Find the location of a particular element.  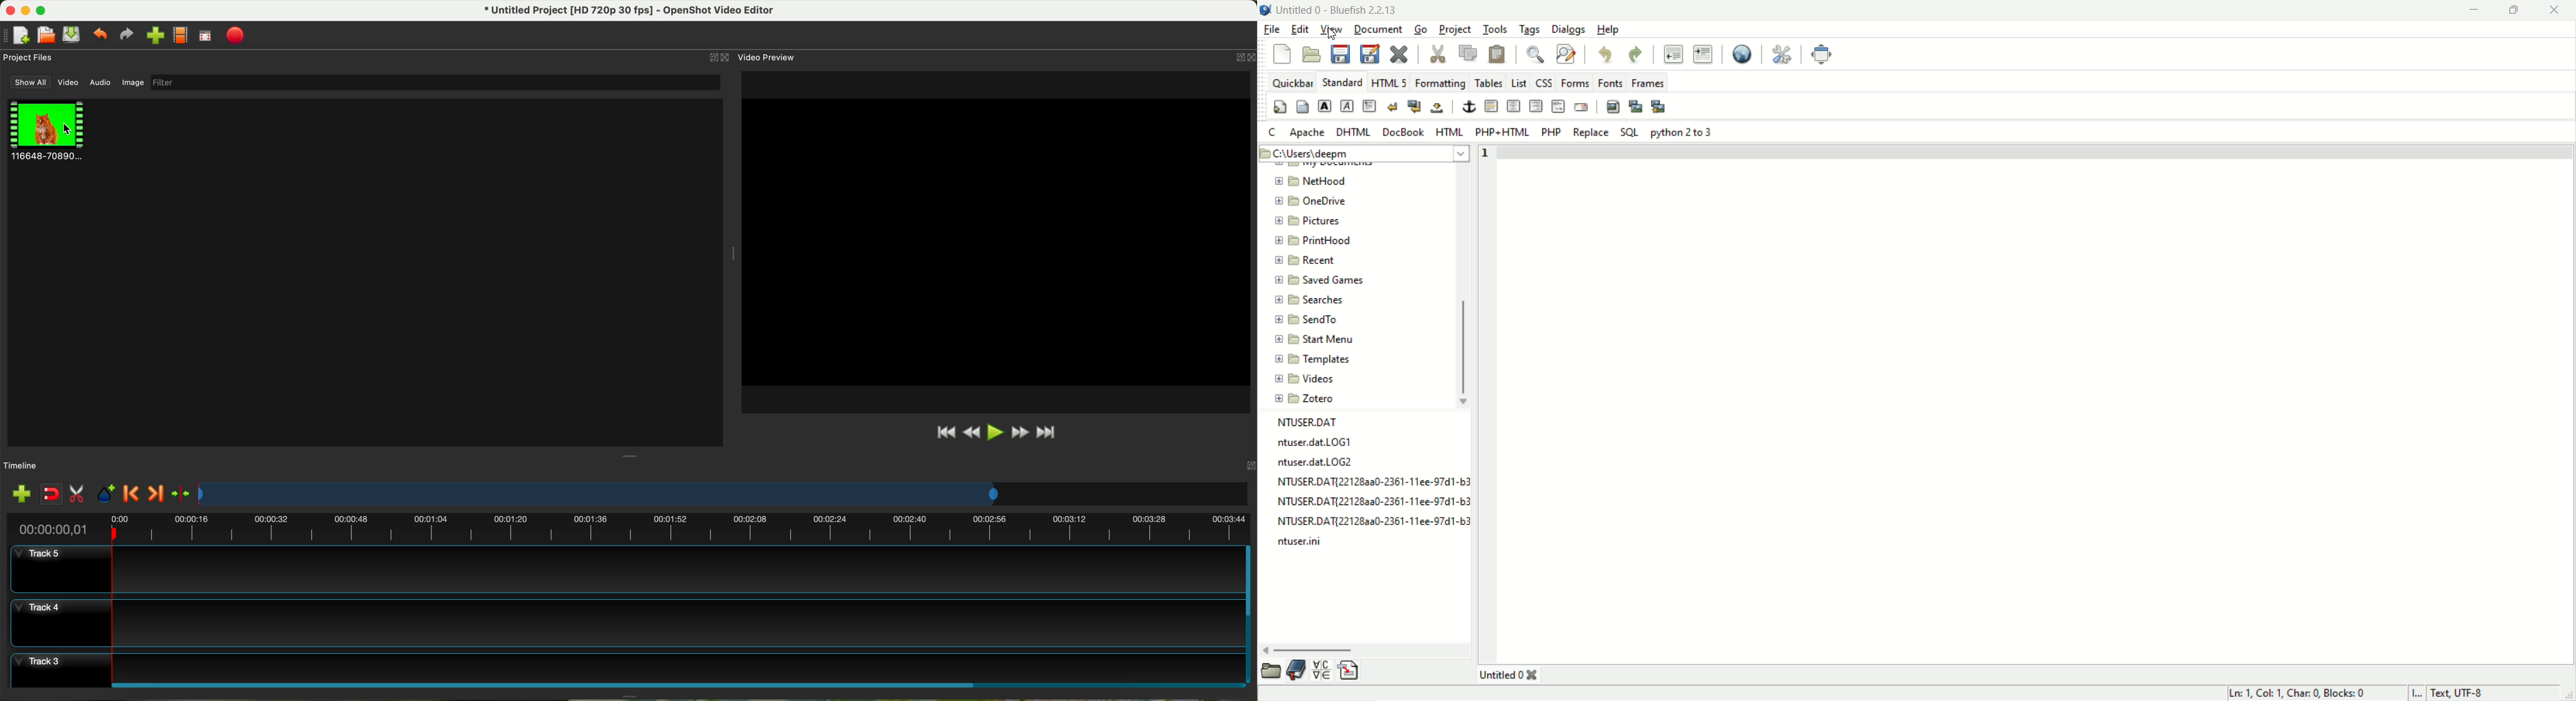

fullscreen is located at coordinates (1820, 56).